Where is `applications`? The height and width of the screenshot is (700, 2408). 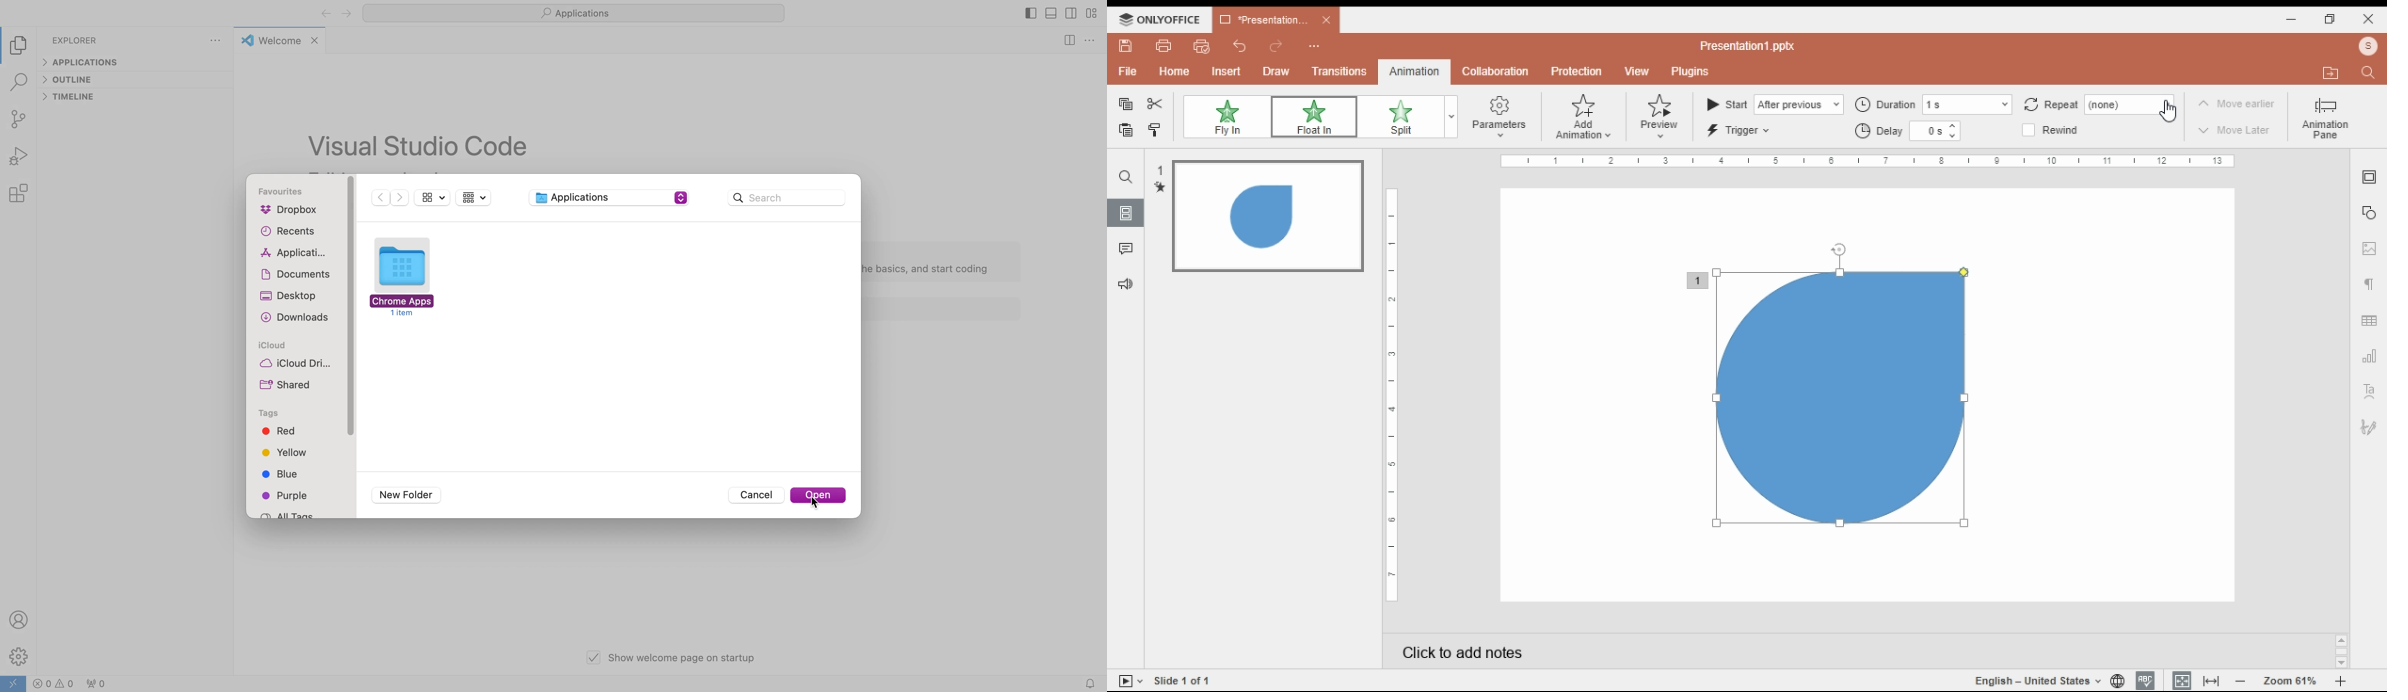
applications is located at coordinates (574, 12).